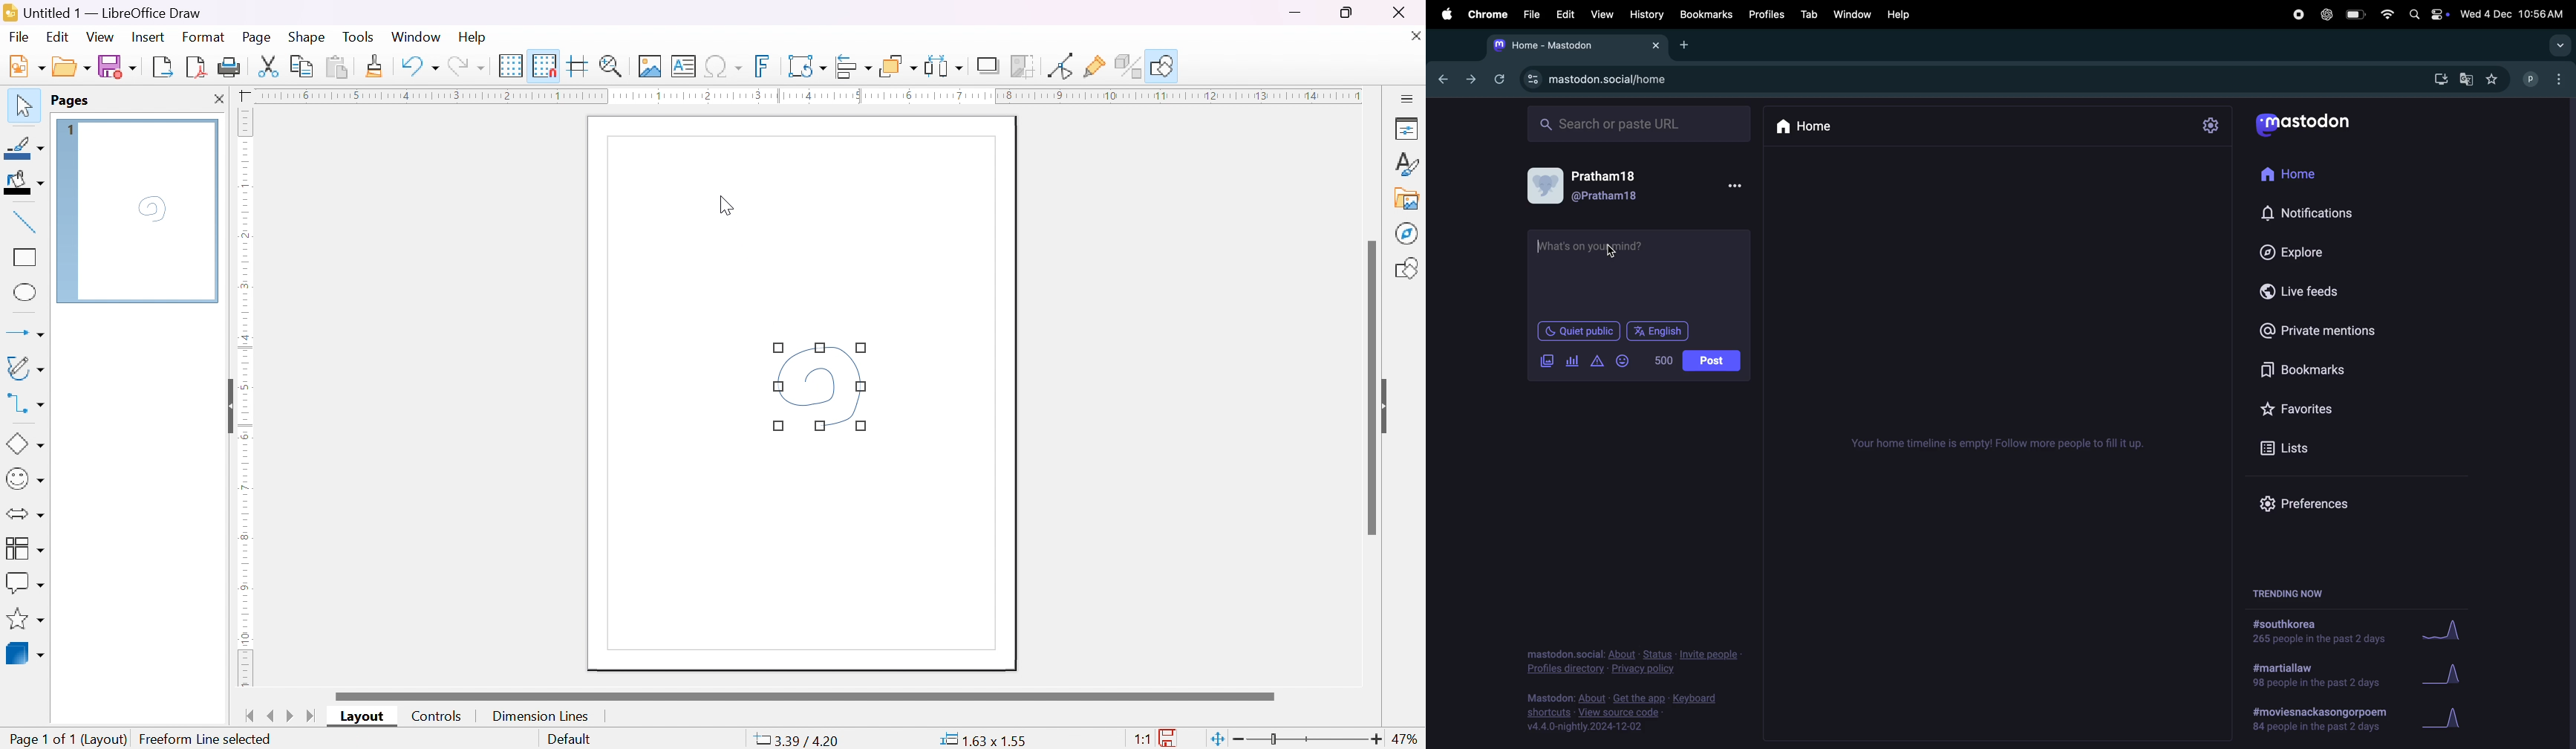 The width and height of the screenshot is (2576, 756). I want to click on cursor, so click(725, 205).